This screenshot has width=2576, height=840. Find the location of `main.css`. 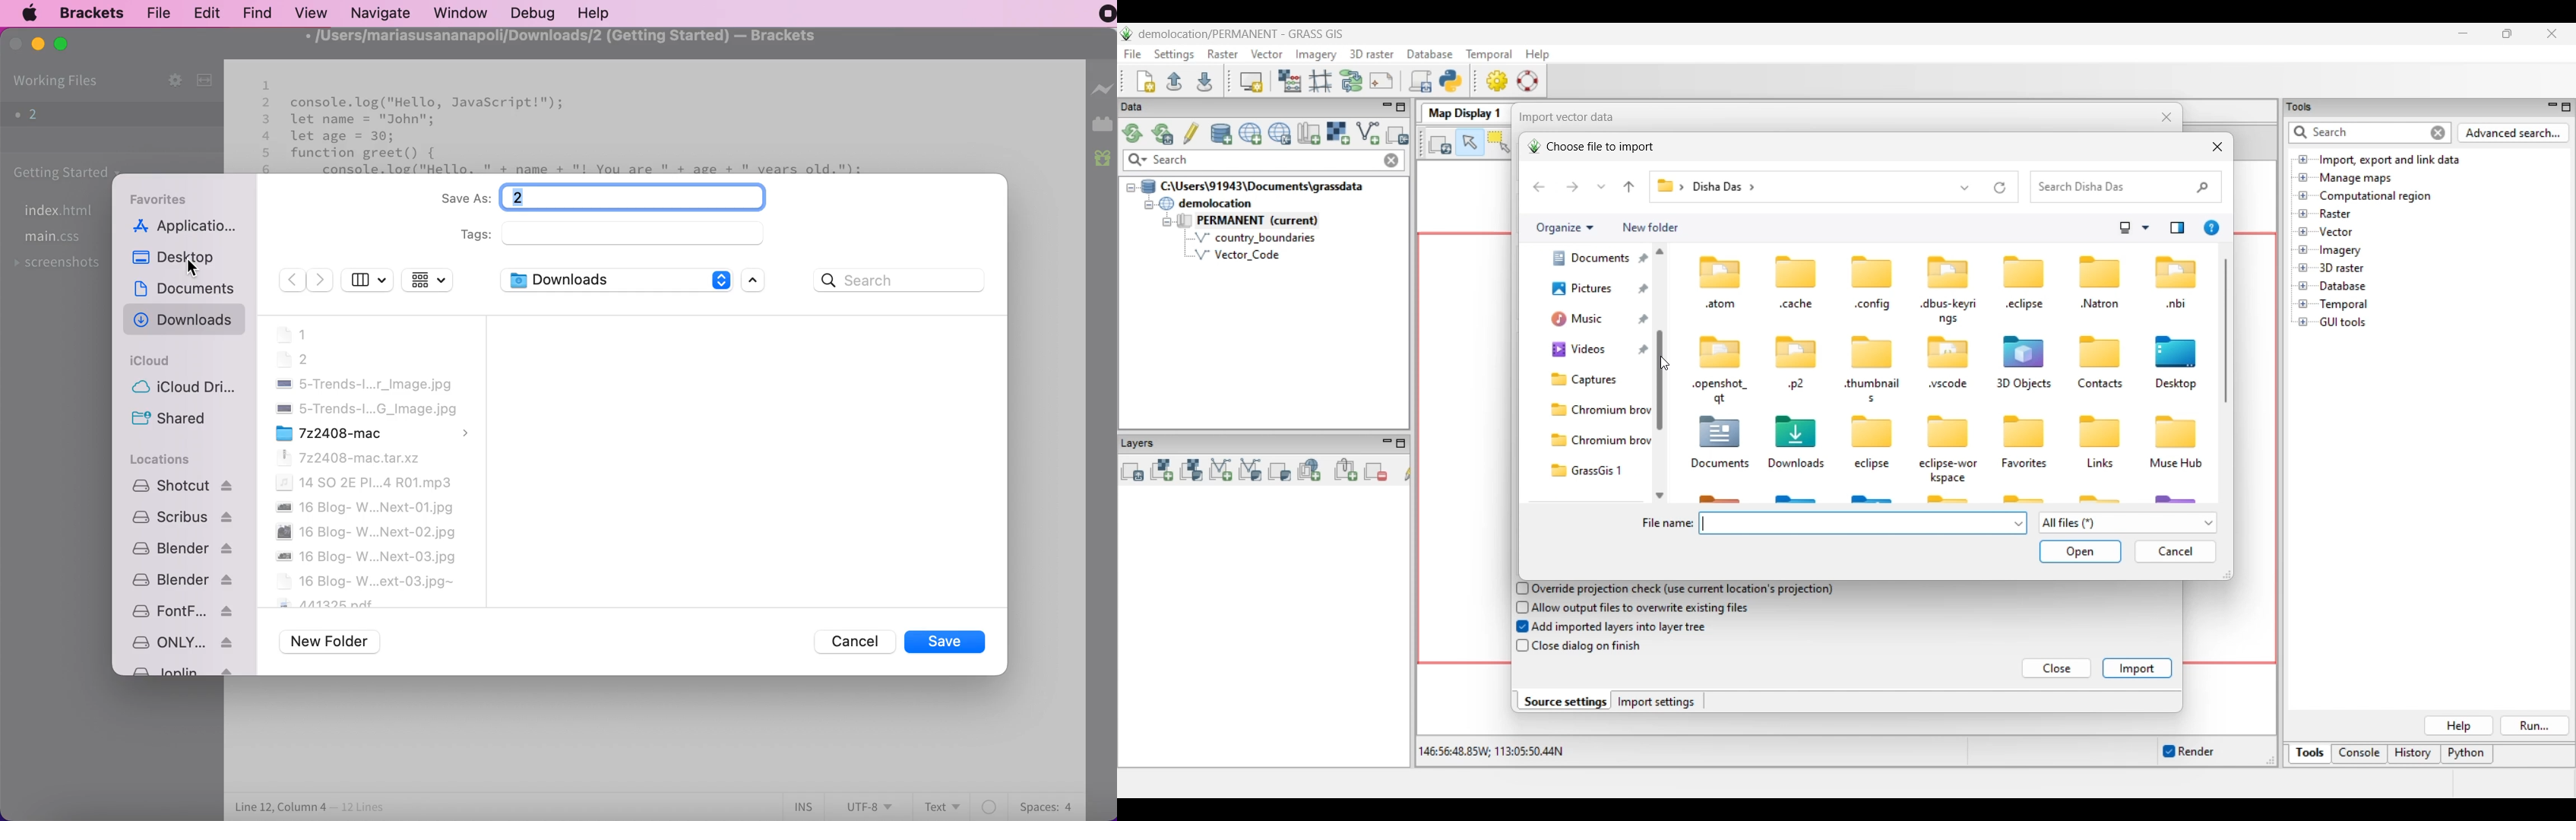

main.css is located at coordinates (55, 240).